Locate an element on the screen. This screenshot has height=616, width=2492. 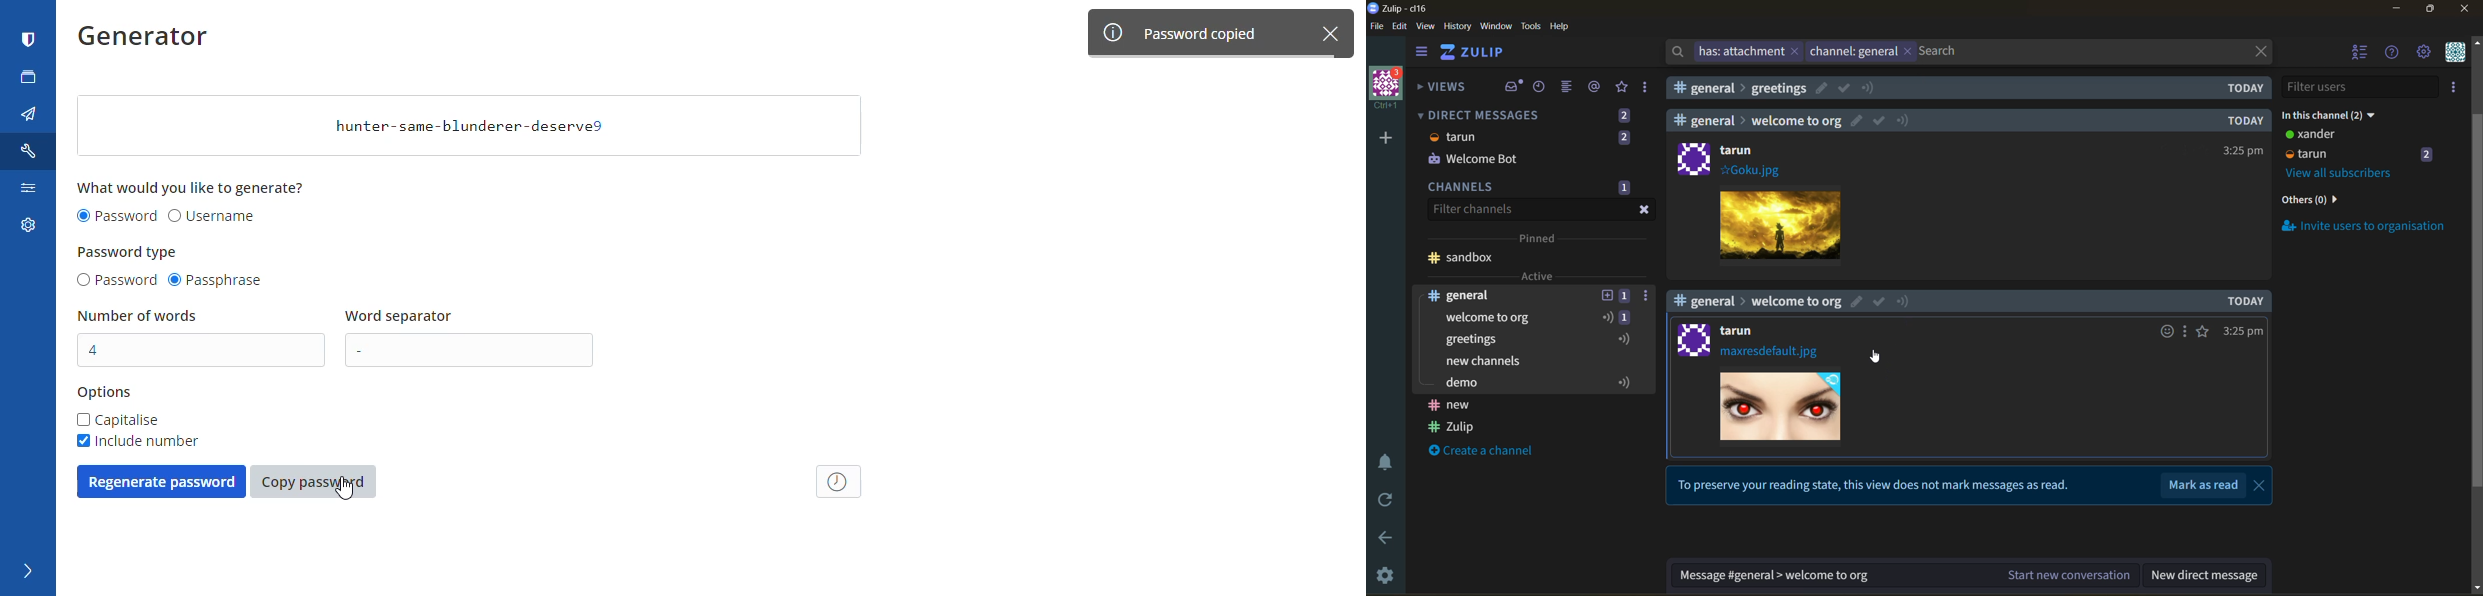
word separator is located at coordinates (402, 317).